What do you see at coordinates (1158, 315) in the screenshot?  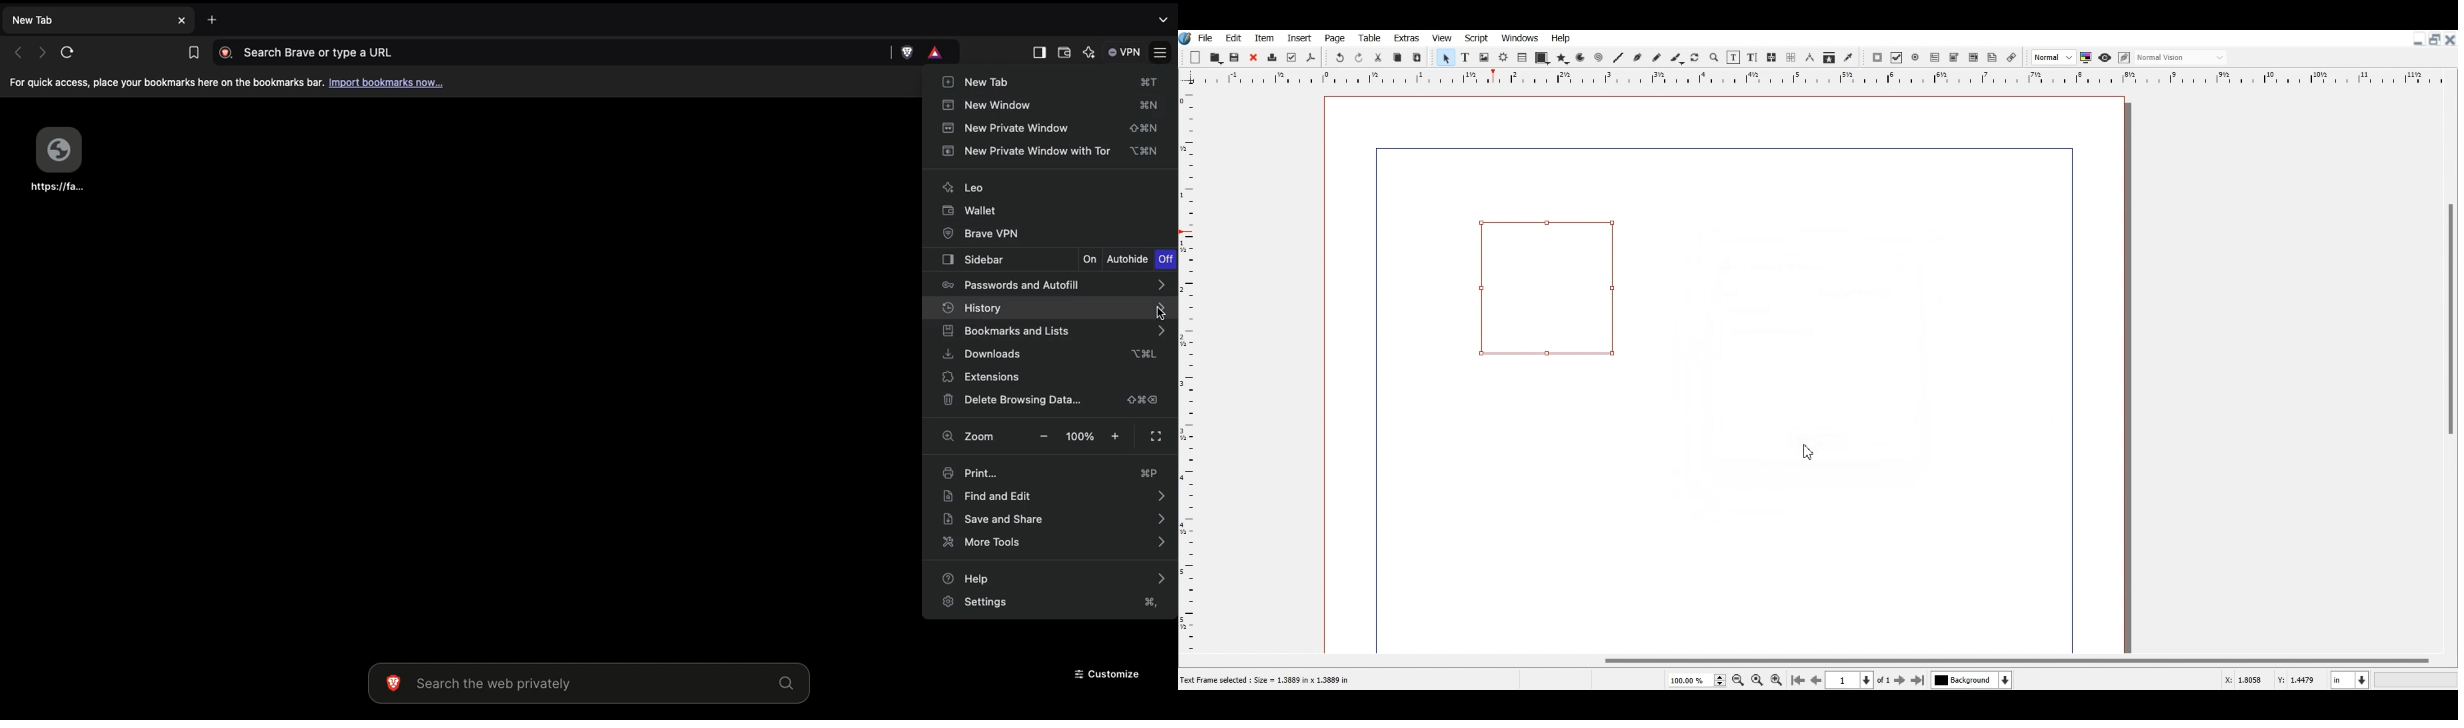 I see `cursor` at bounding box center [1158, 315].